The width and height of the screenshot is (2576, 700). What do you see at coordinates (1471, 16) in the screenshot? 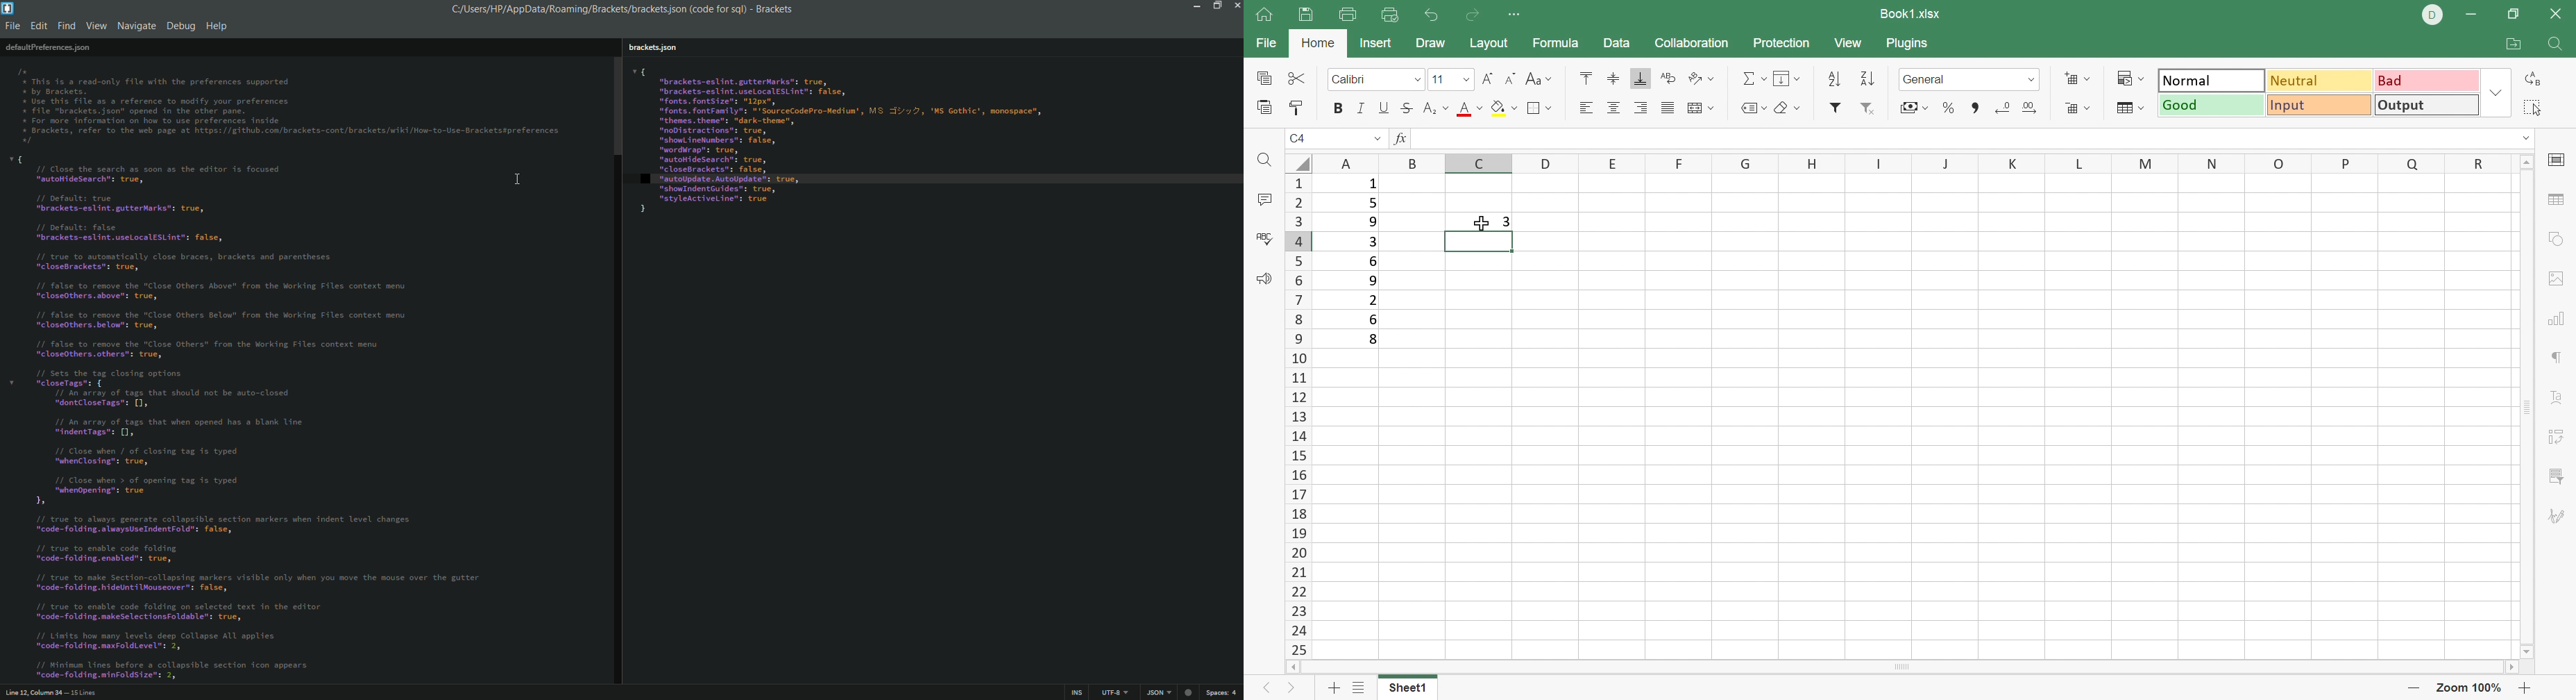
I see `Redo` at bounding box center [1471, 16].